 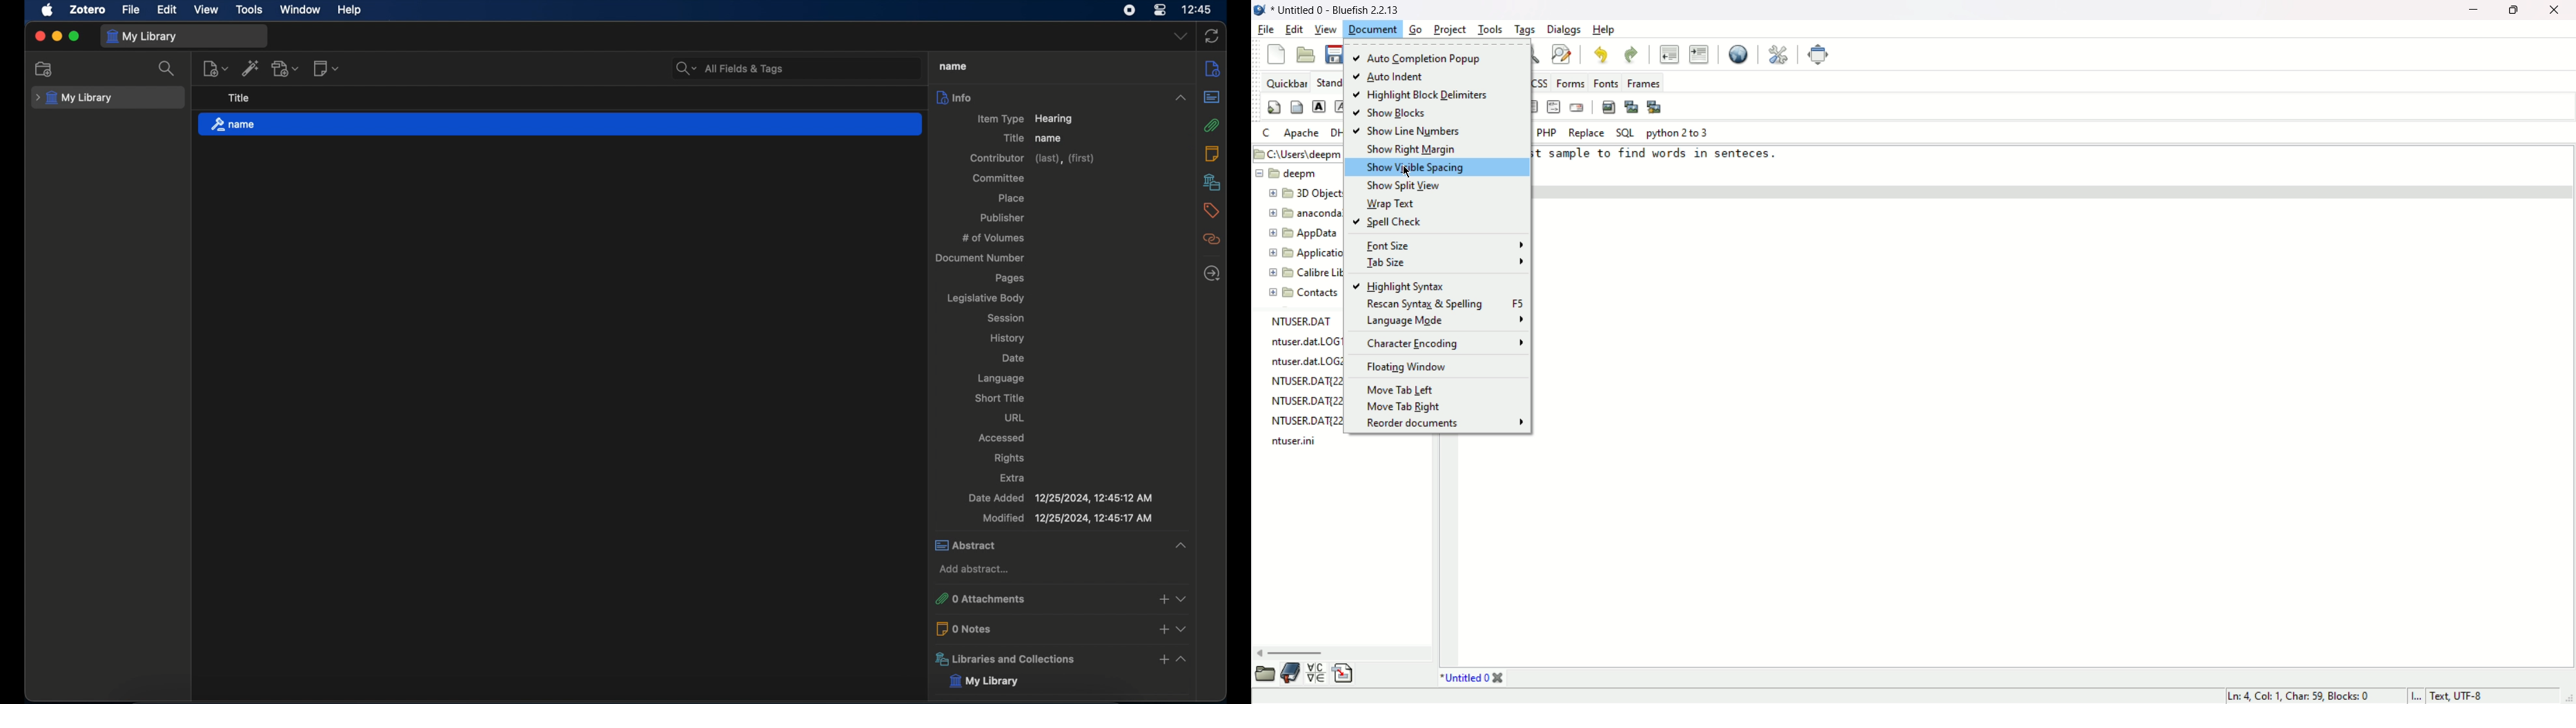 I want to click on auto completion popup, so click(x=1417, y=58).